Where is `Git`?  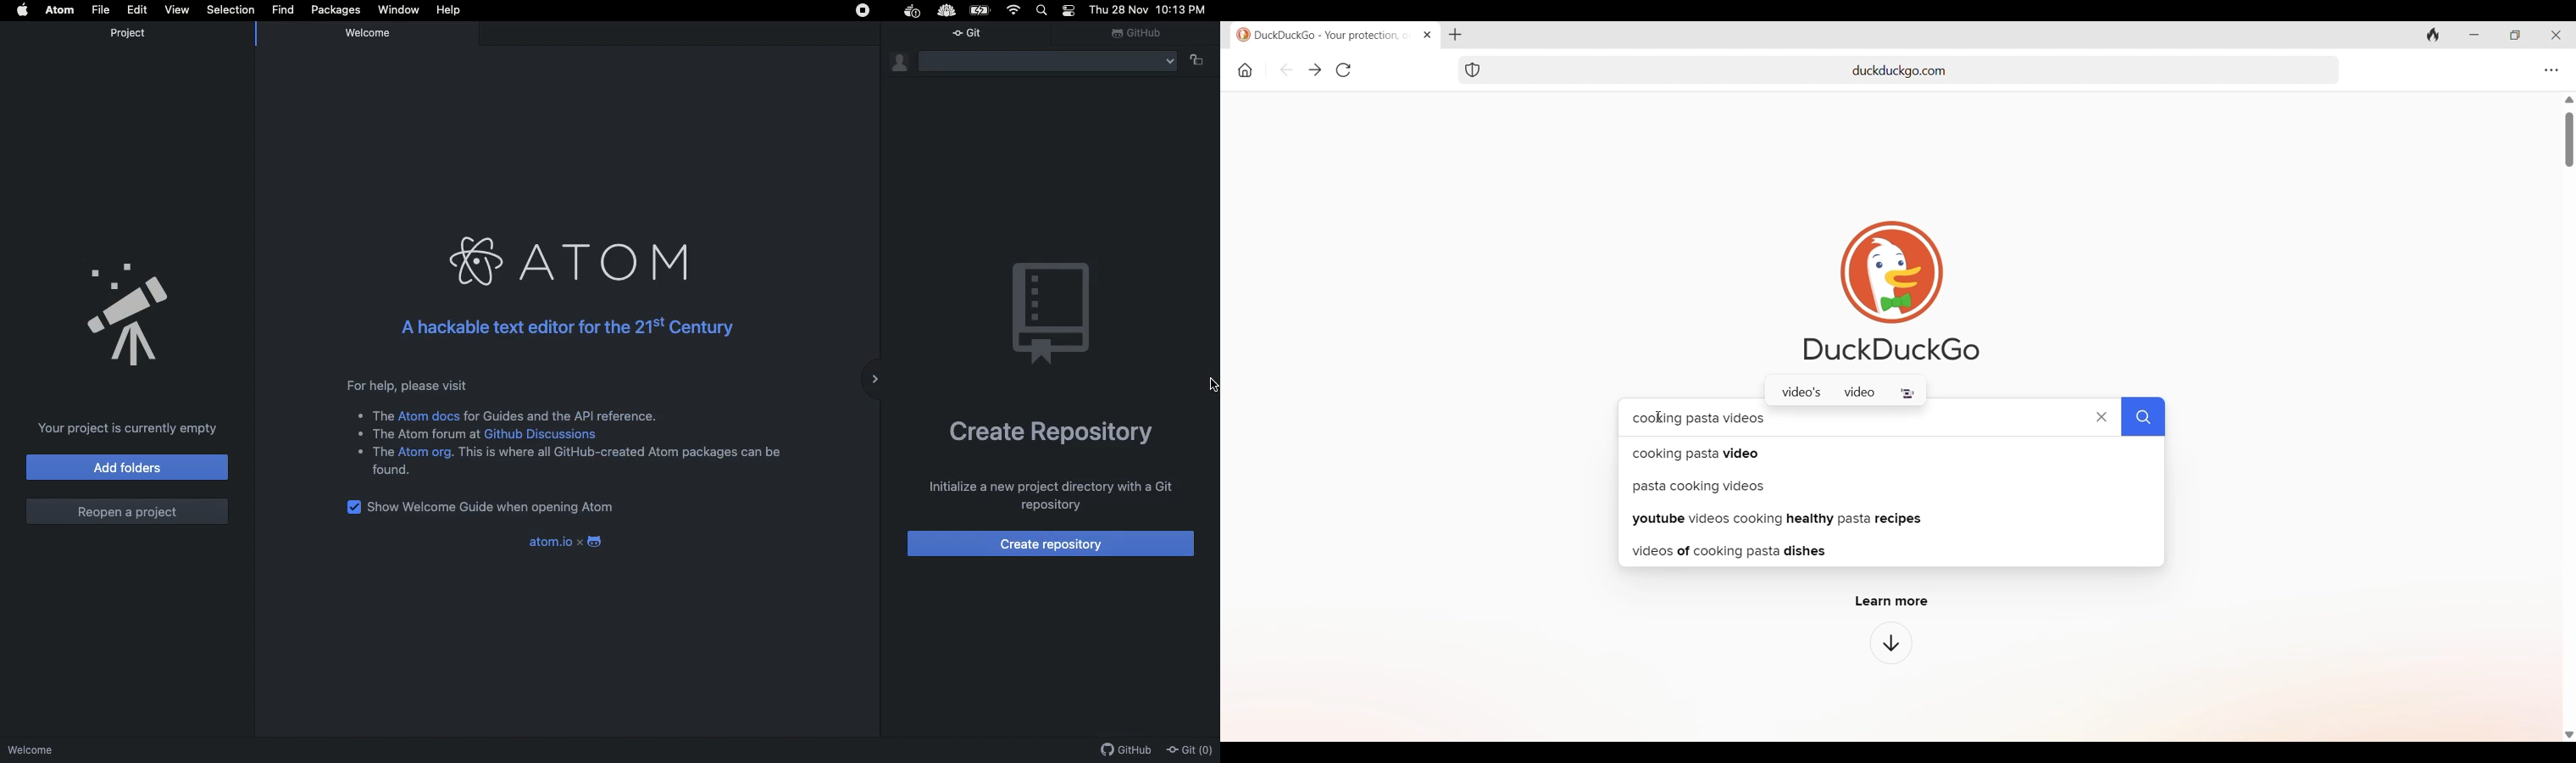
Git is located at coordinates (975, 38).